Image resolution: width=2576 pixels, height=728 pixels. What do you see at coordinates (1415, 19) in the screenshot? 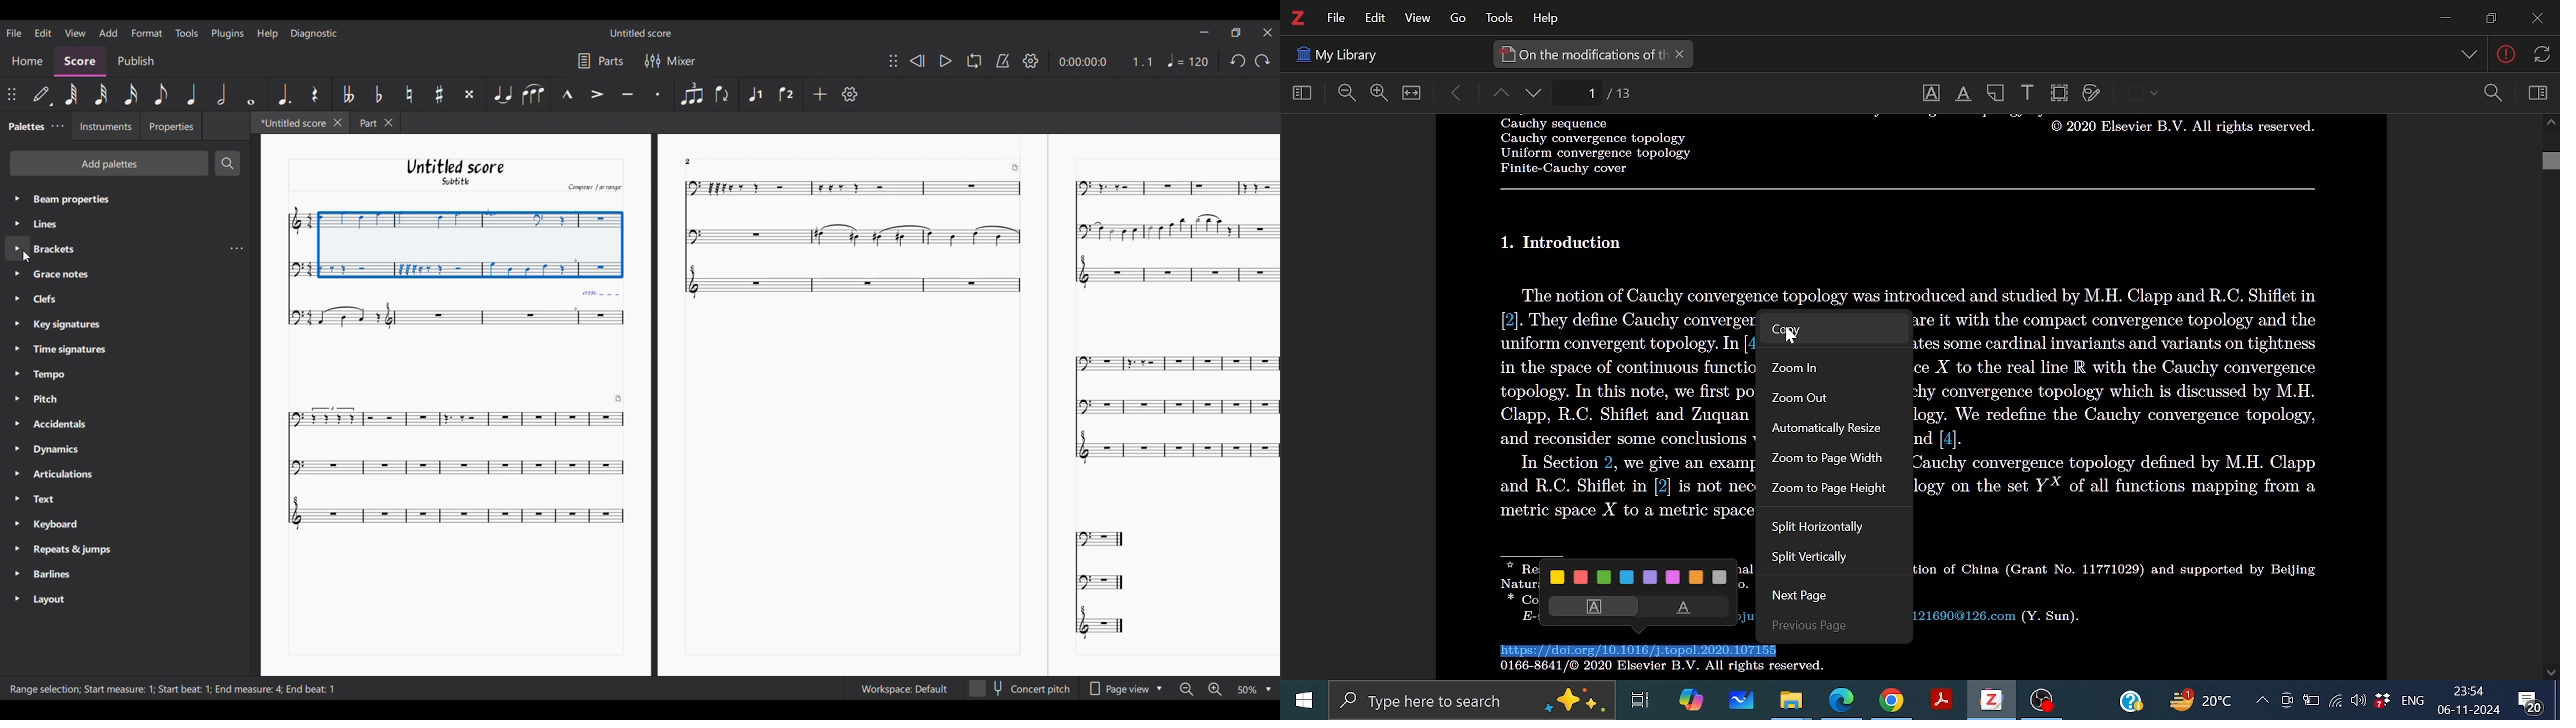
I see `View` at bounding box center [1415, 19].